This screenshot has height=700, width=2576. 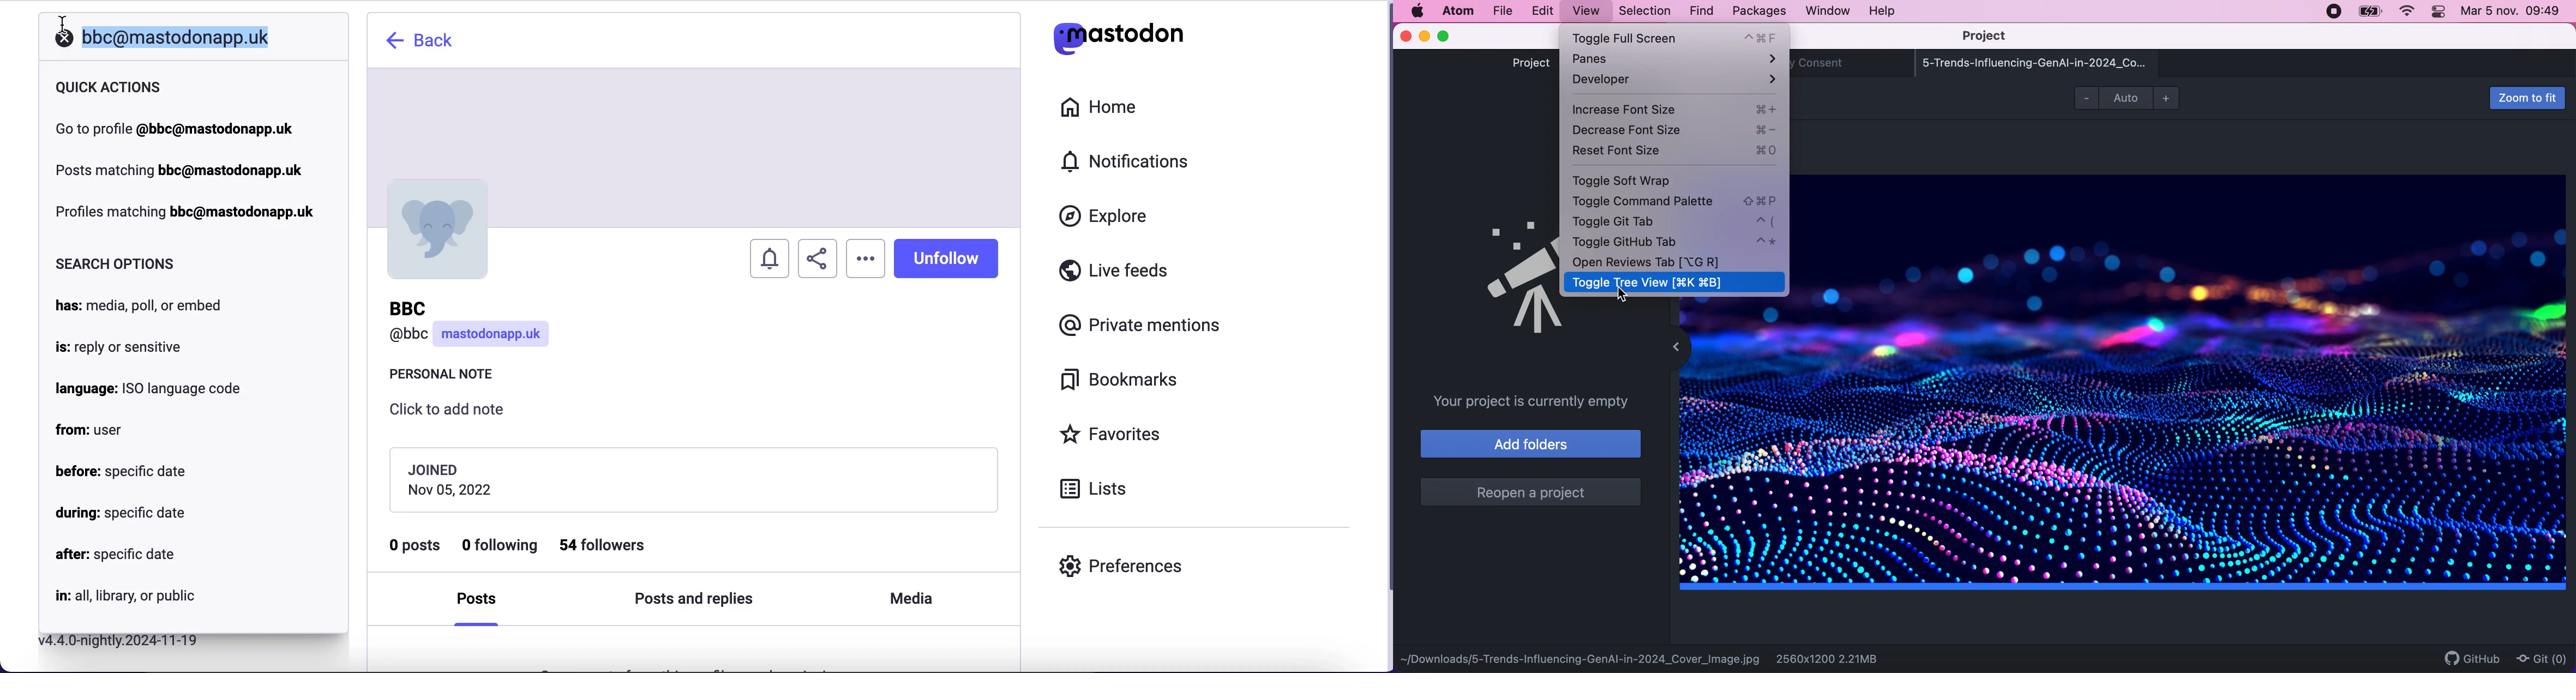 What do you see at coordinates (62, 26) in the screenshot?
I see `text cursor` at bounding box center [62, 26].